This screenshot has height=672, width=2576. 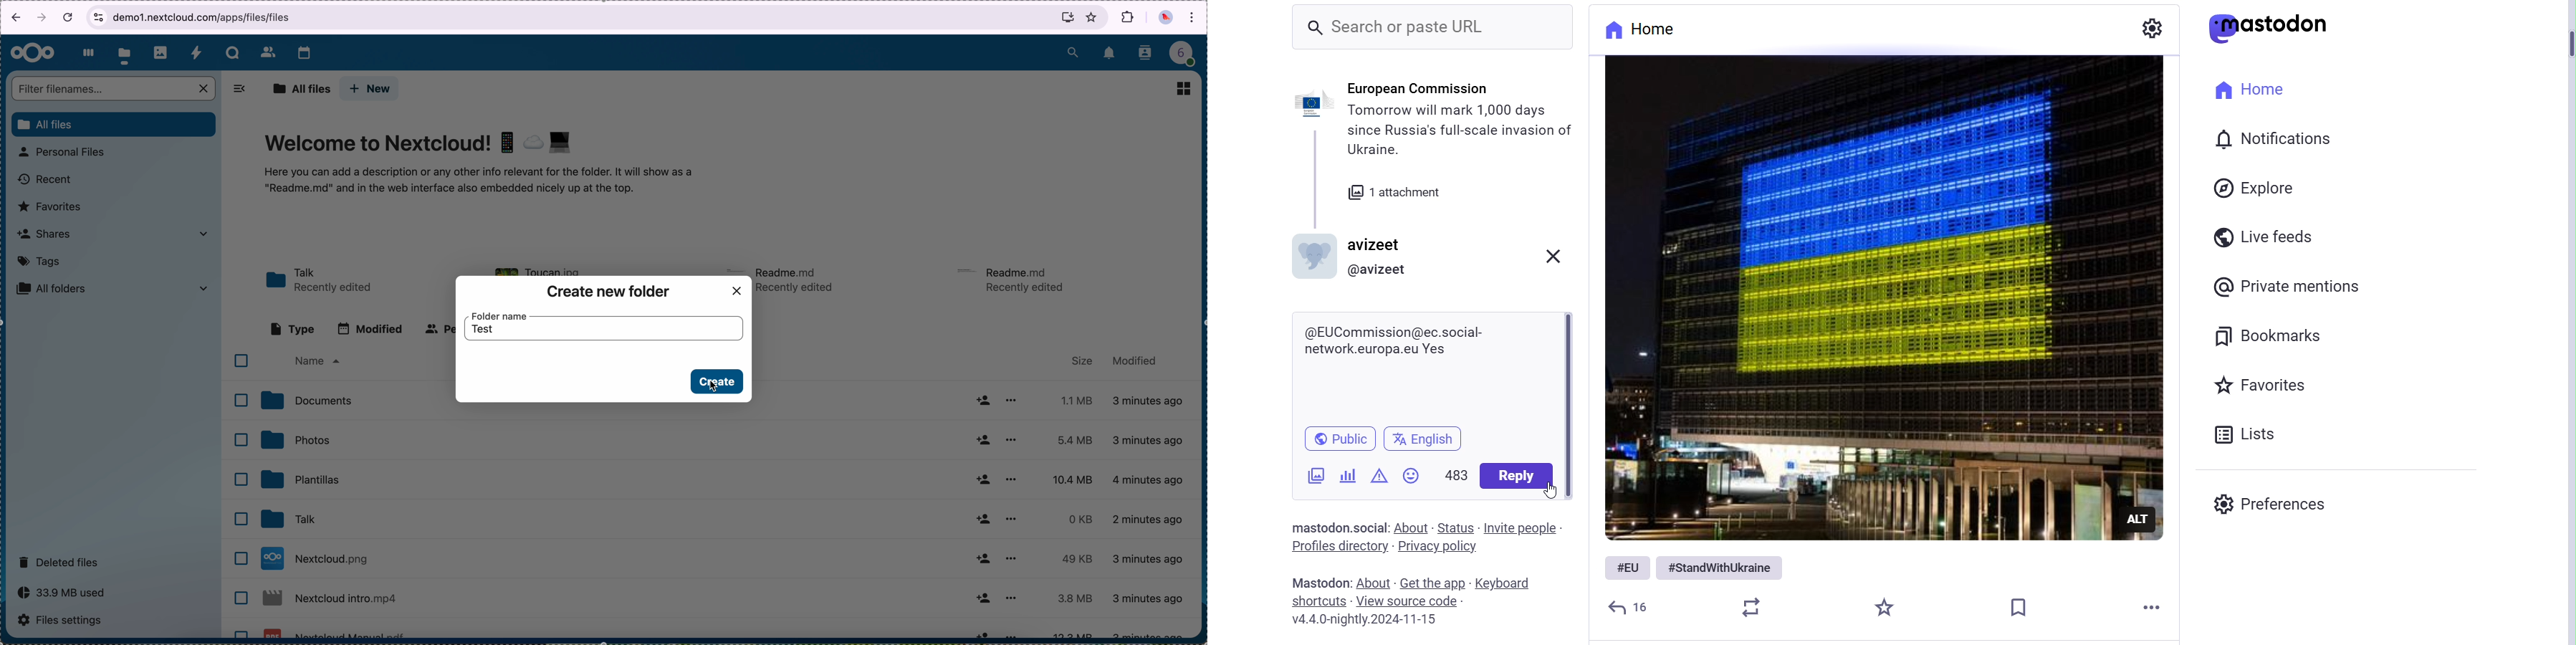 What do you see at coordinates (1412, 527) in the screenshot?
I see `About` at bounding box center [1412, 527].